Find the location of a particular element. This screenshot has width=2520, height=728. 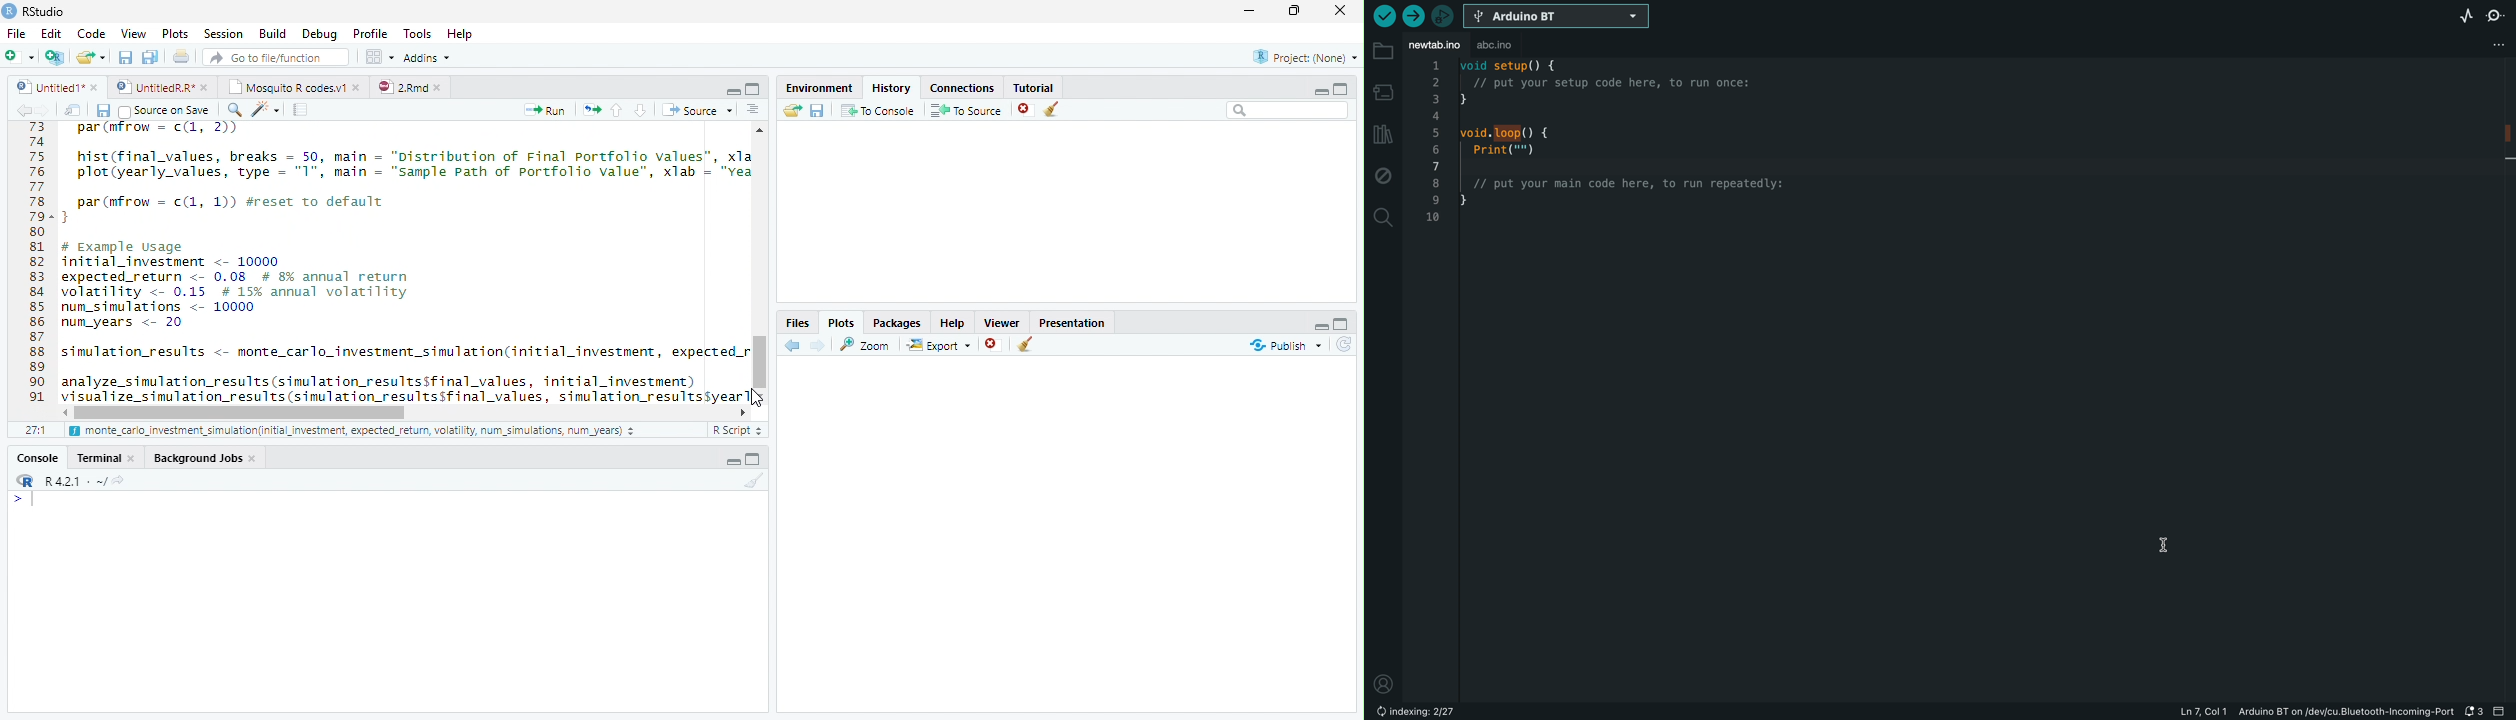

Profile is located at coordinates (369, 33).